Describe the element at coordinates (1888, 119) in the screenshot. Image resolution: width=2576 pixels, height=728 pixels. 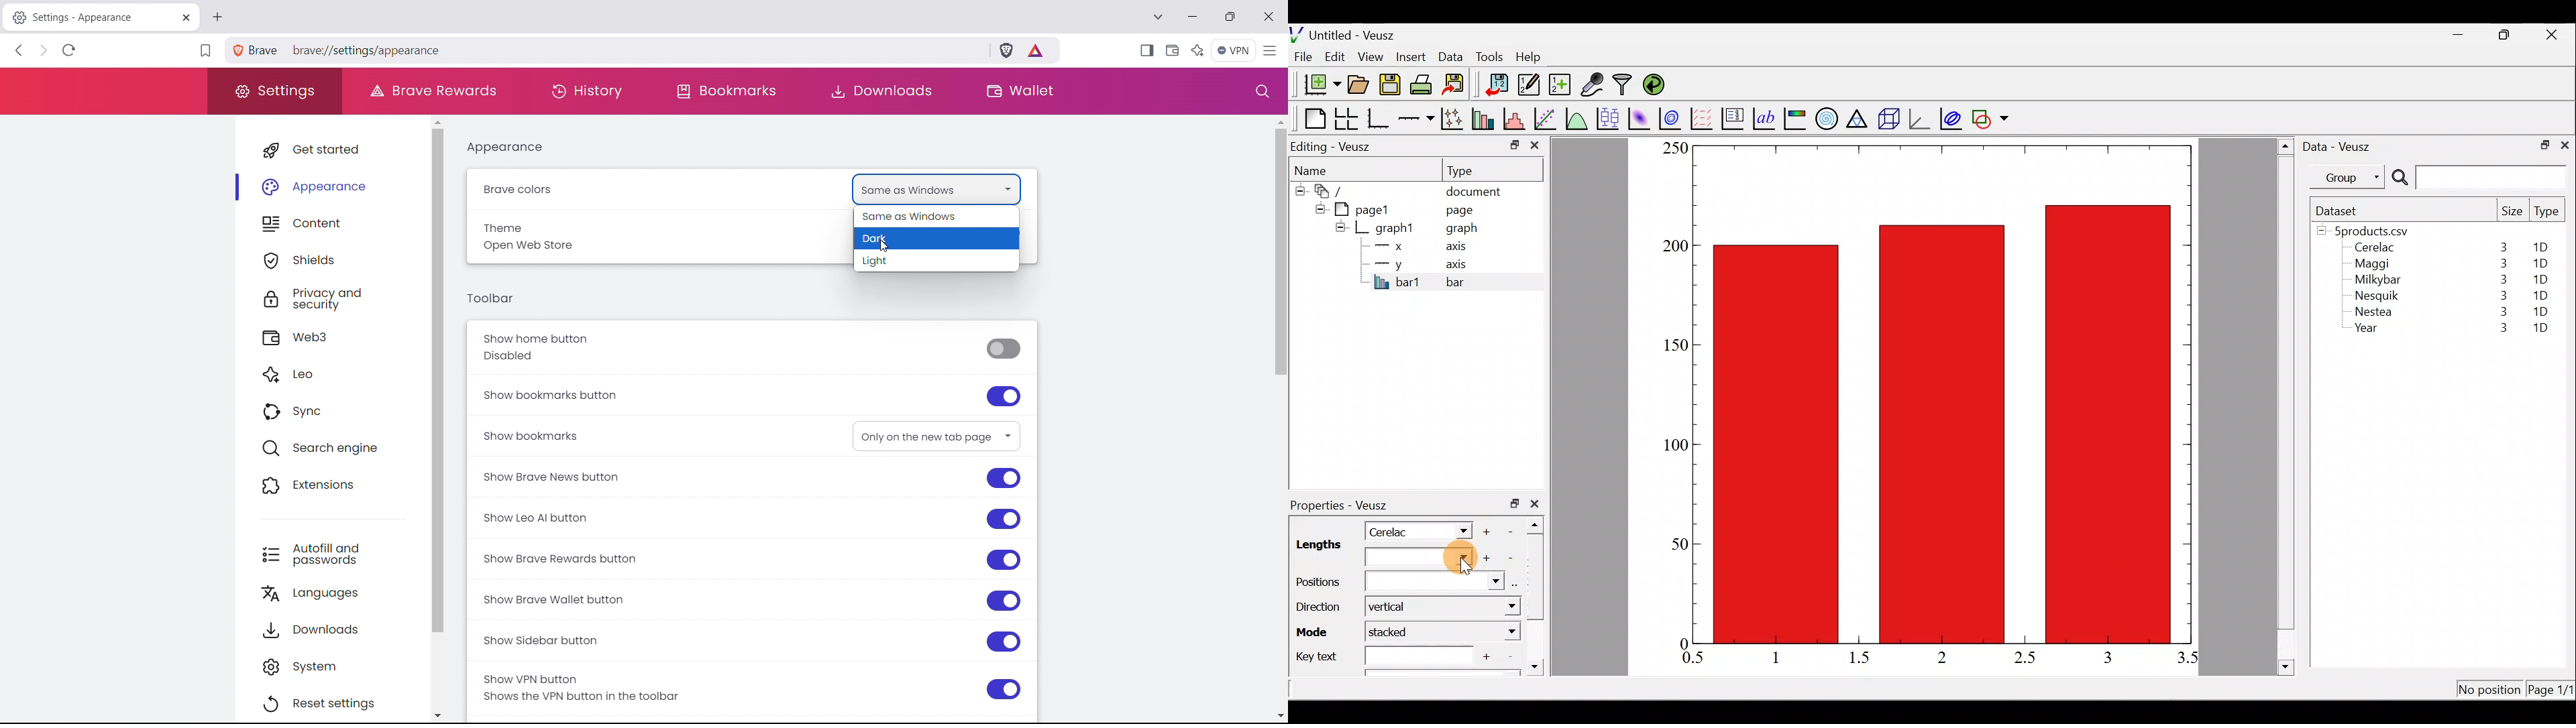
I see `3d scene` at that location.